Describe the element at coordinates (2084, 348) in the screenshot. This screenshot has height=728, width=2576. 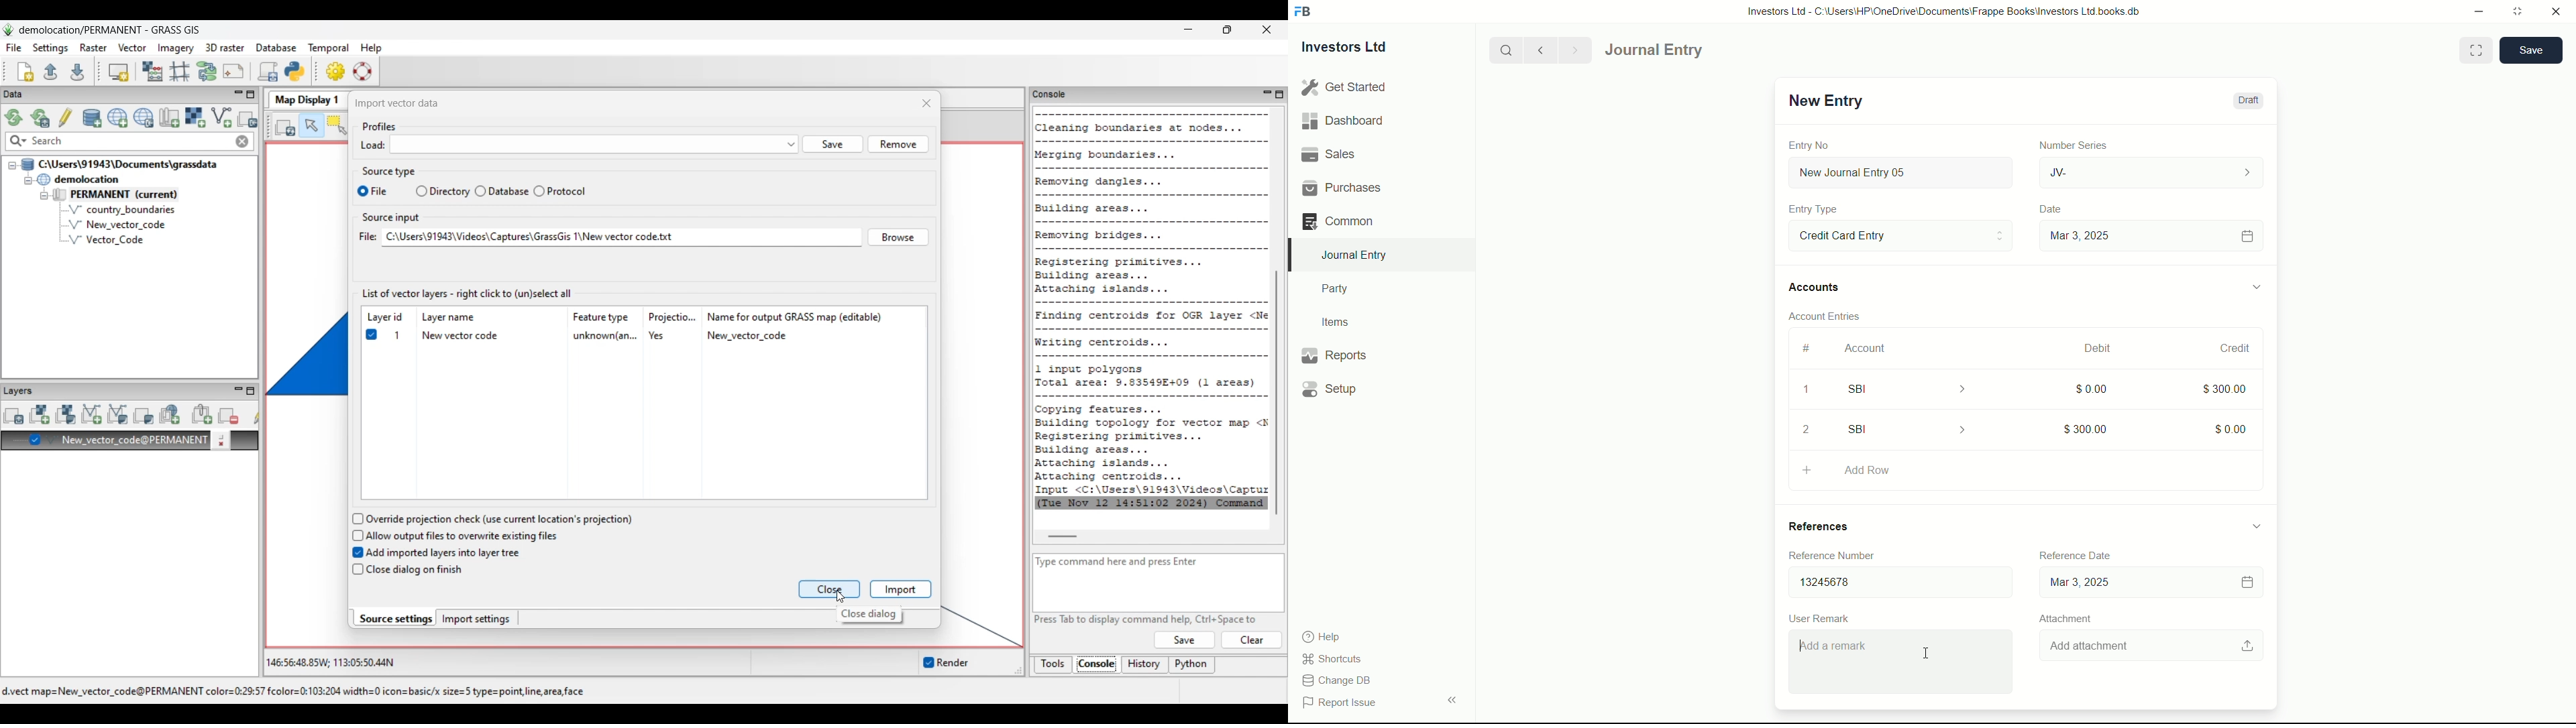
I see `March, 2025` at that location.